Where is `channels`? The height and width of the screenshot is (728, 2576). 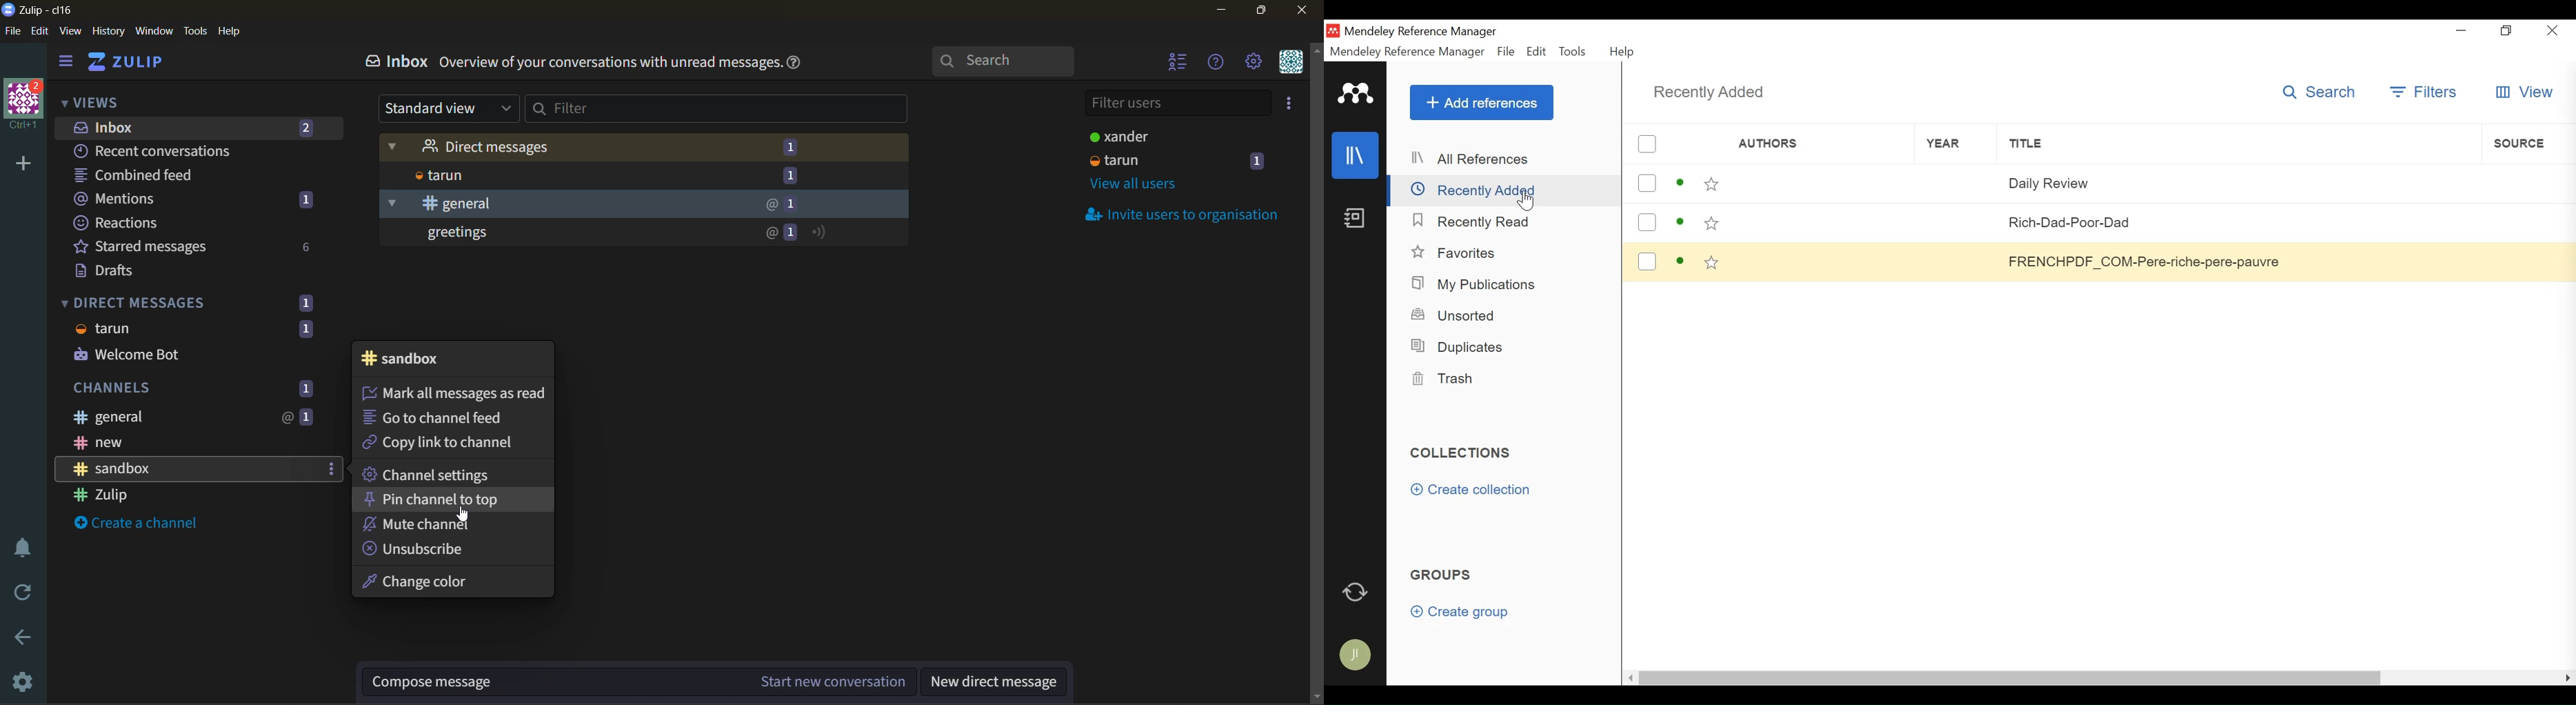
channels is located at coordinates (206, 386).